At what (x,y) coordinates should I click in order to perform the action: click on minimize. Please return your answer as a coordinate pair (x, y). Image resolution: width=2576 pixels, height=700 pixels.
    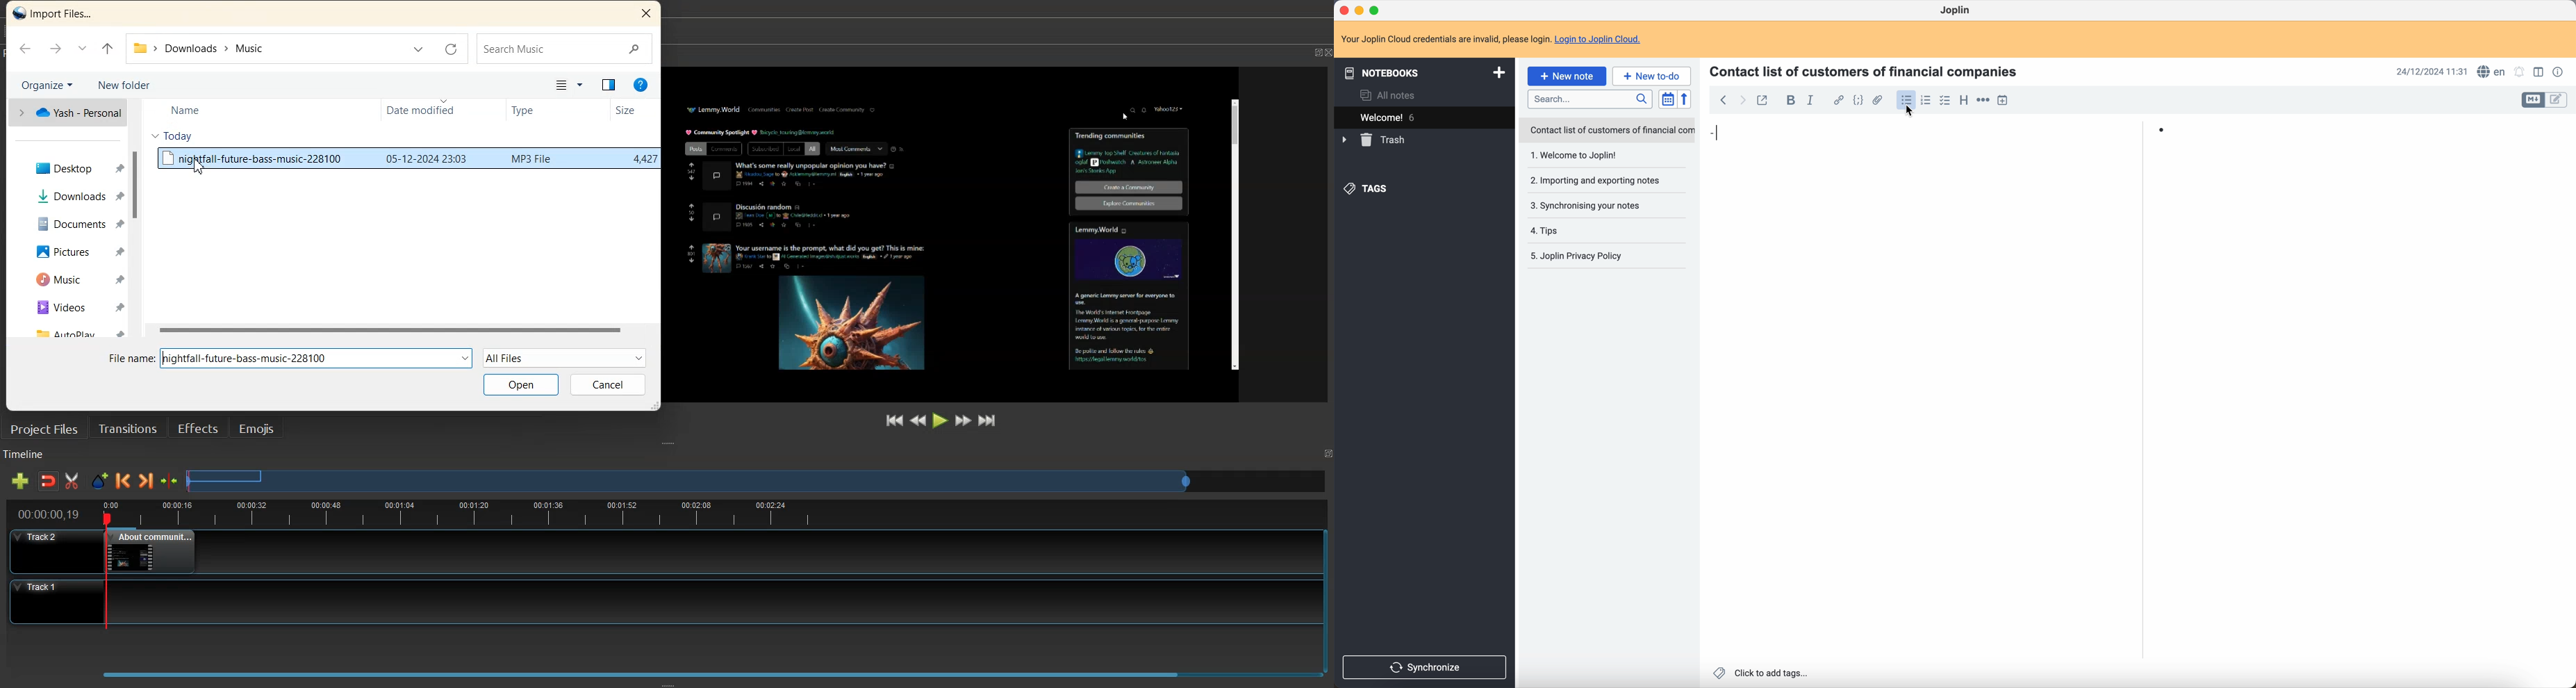
    Looking at the image, I should click on (1360, 10).